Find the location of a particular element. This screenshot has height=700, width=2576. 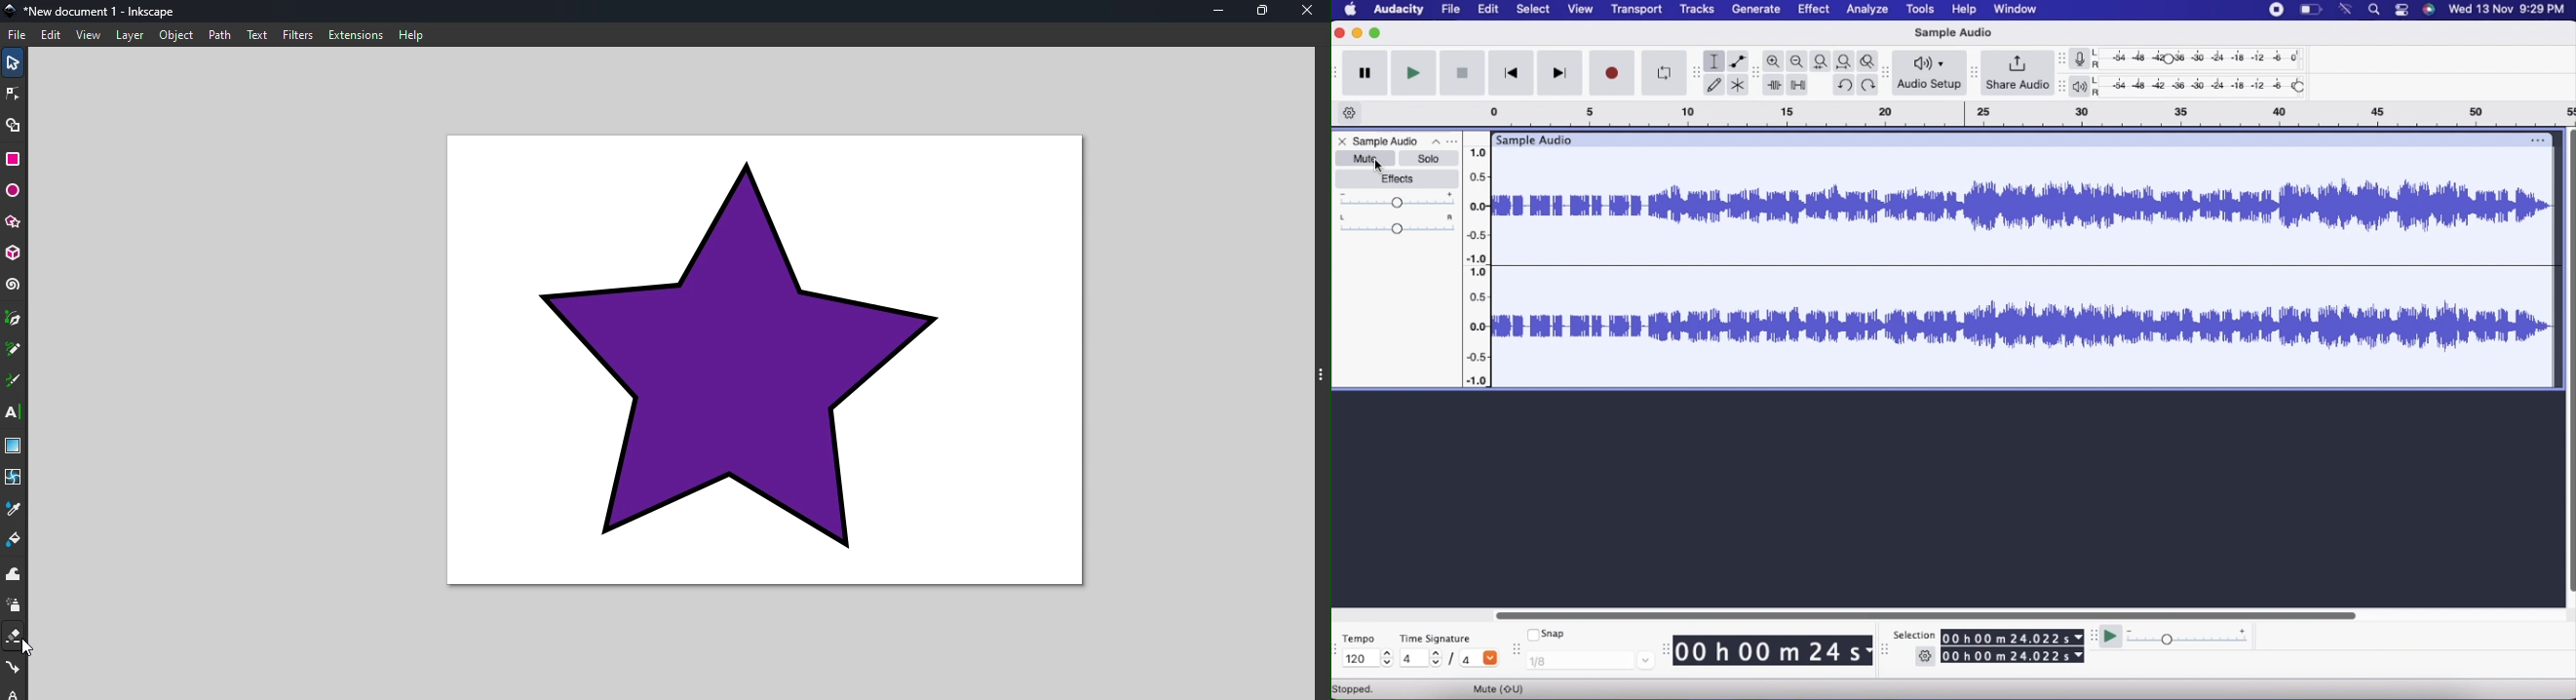

Solo is located at coordinates (1426, 158).